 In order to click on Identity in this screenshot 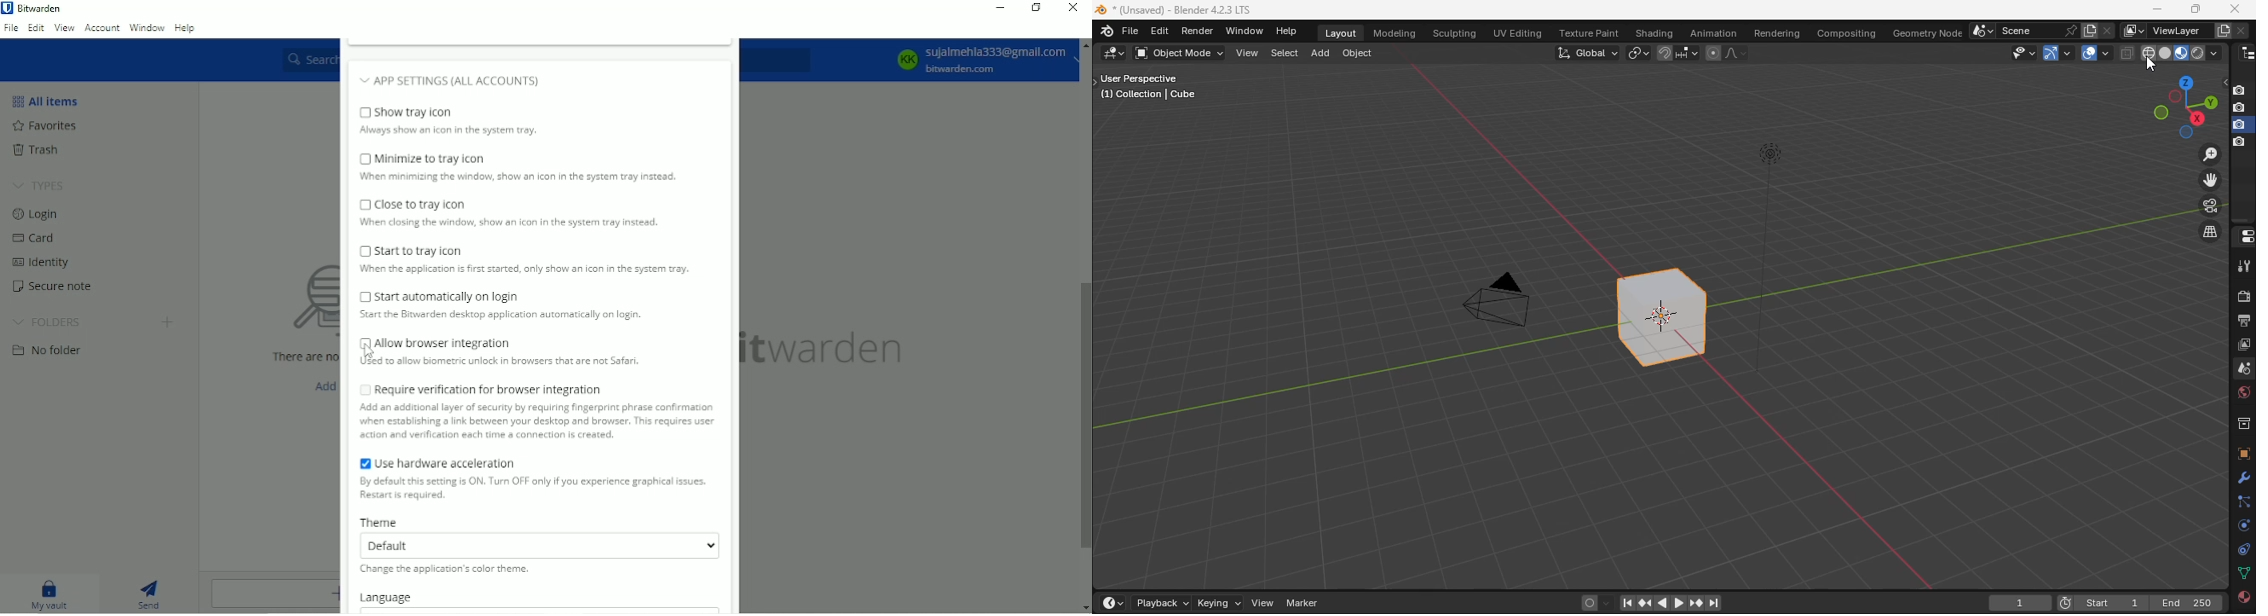, I will do `click(38, 262)`.